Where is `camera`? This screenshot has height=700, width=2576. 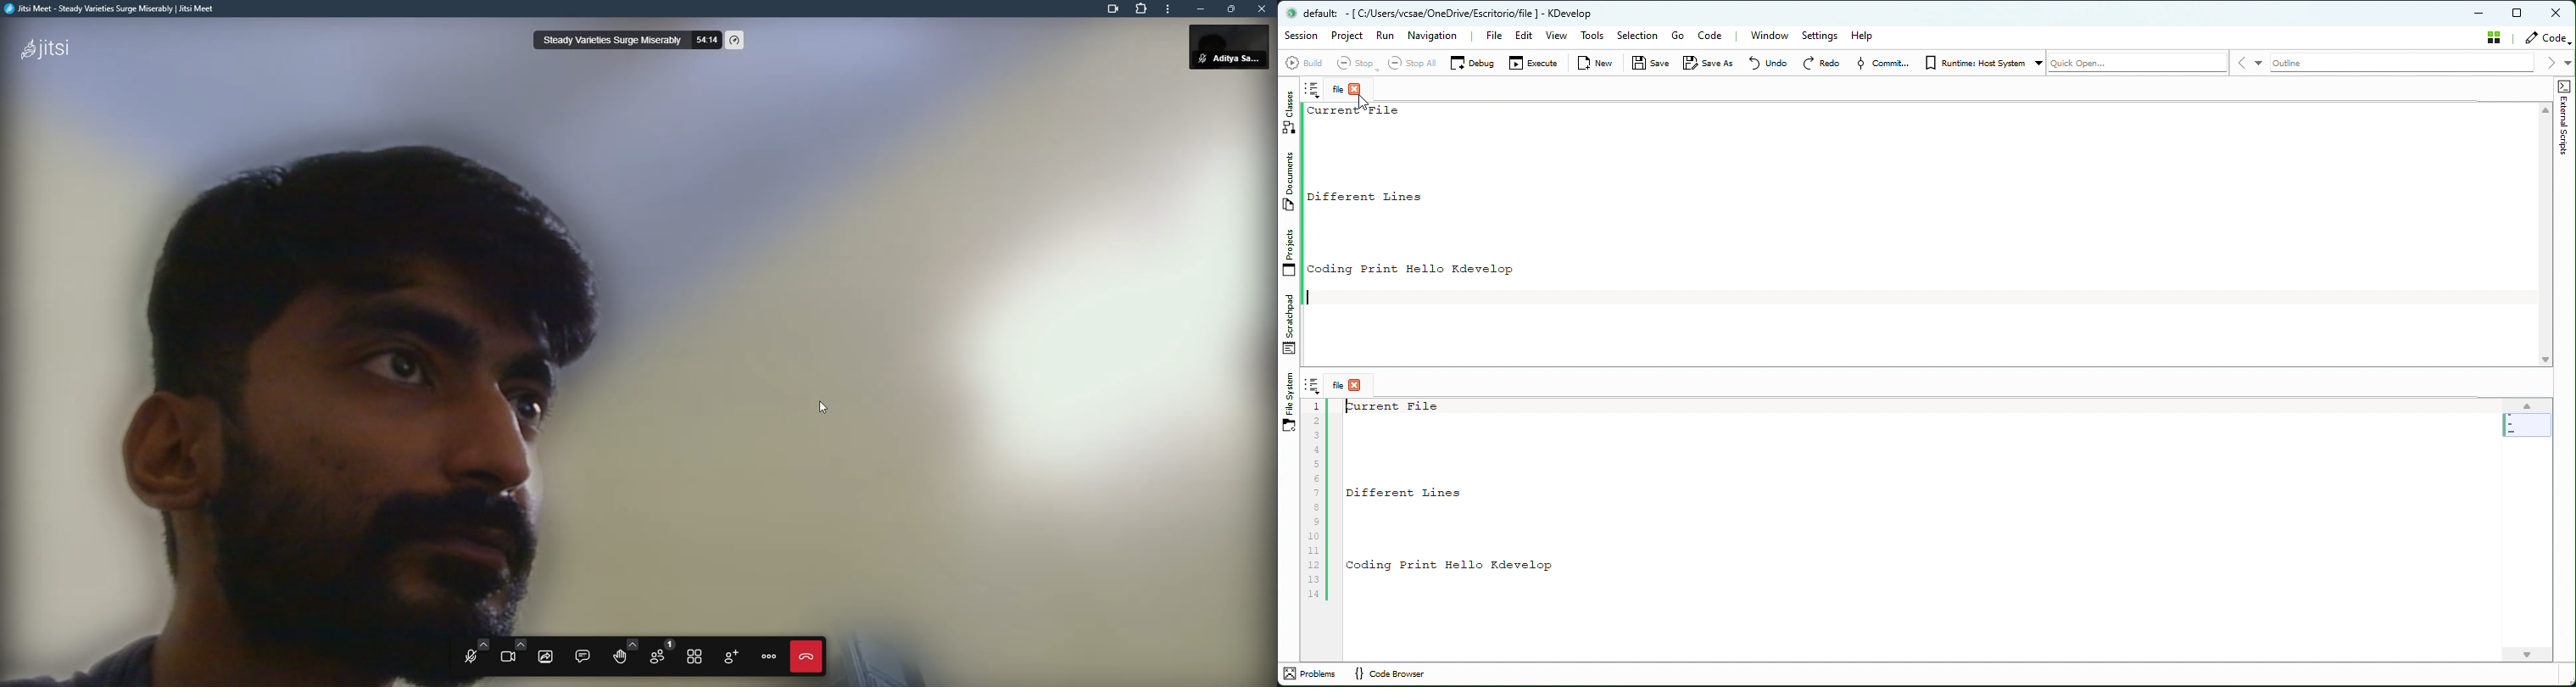 camera is located at coordinates (1109, 10).